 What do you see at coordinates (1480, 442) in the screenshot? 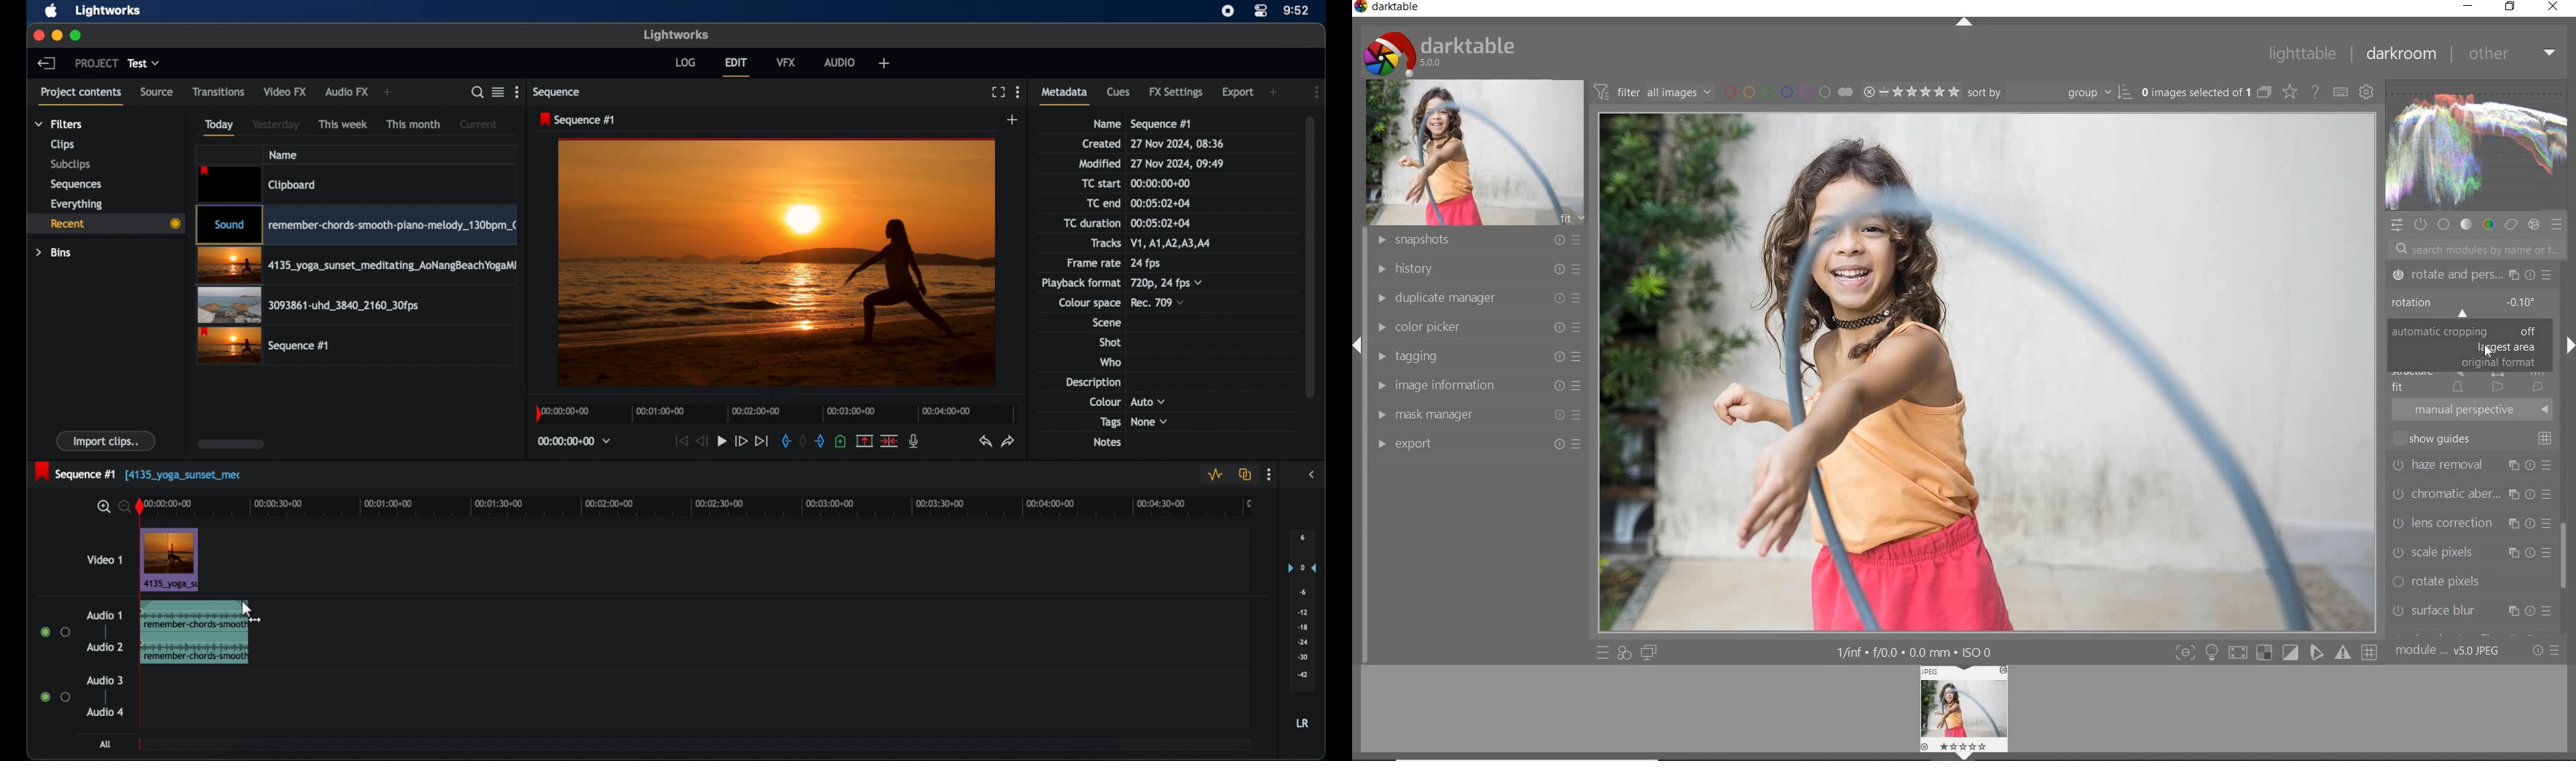
I see `export` at bounding box center [1480, 442].